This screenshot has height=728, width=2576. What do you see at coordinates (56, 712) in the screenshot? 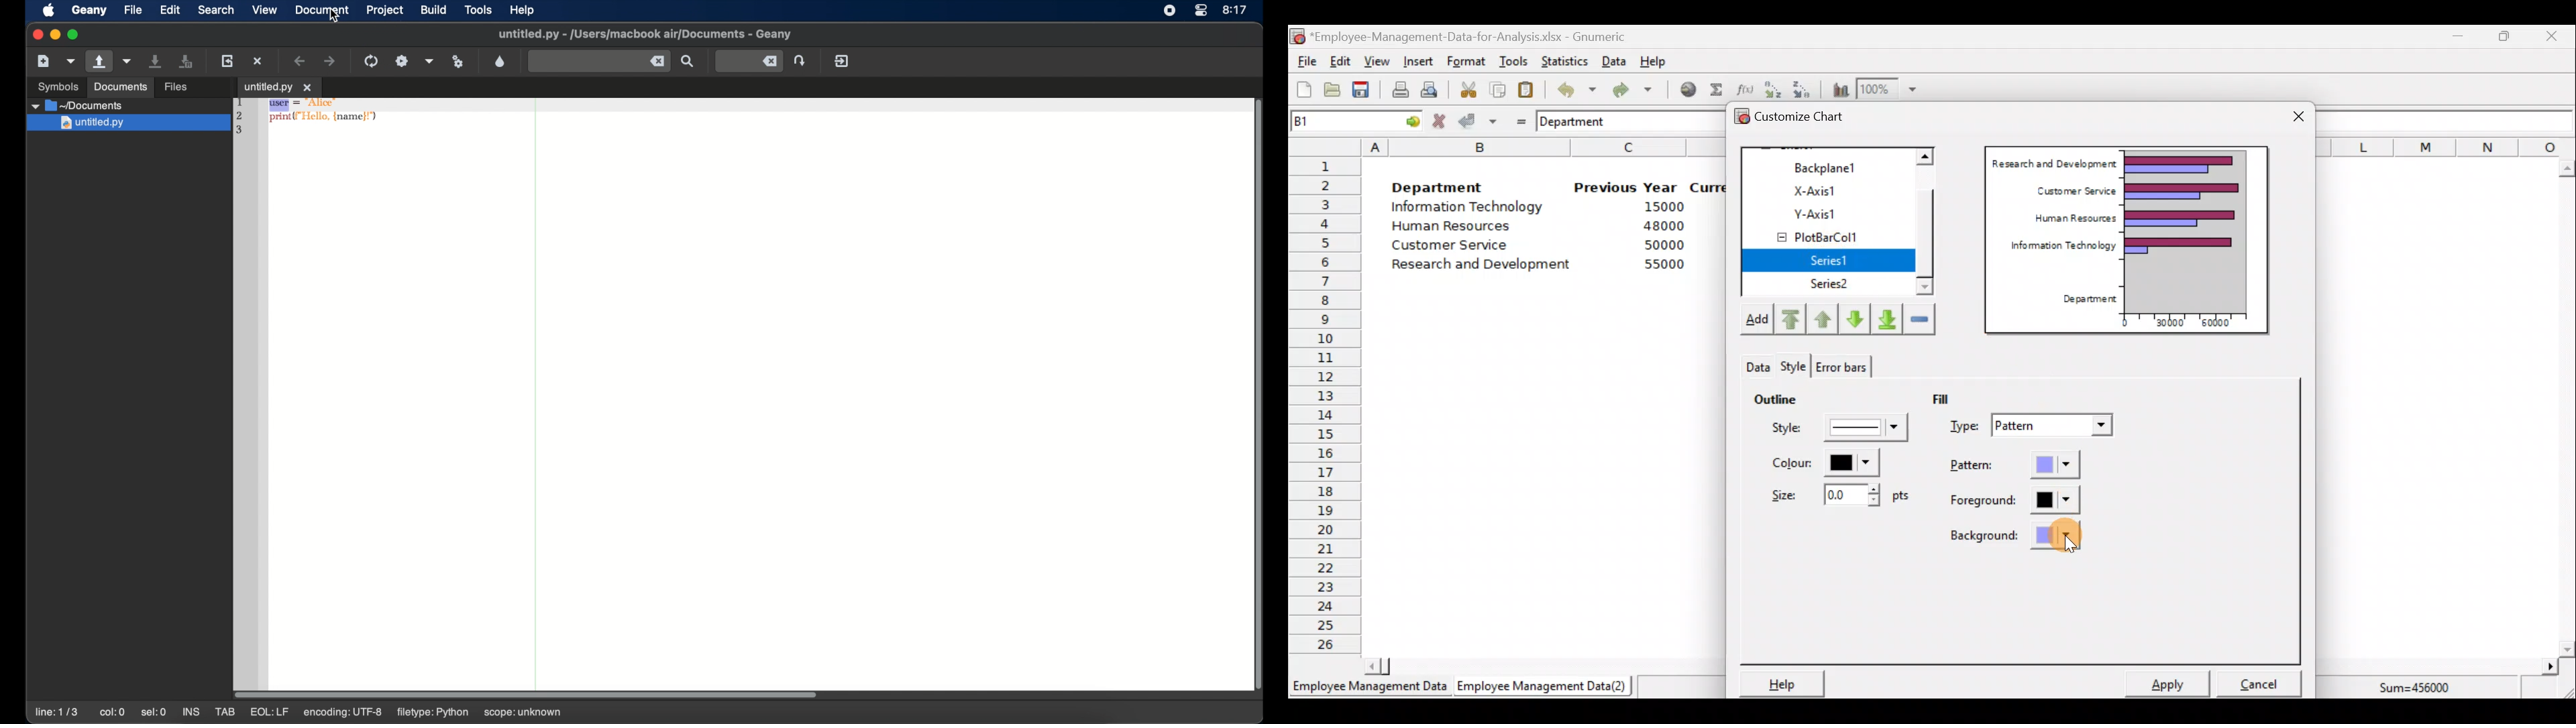
I see `line: 1/3` at bounding box center [56, 712].